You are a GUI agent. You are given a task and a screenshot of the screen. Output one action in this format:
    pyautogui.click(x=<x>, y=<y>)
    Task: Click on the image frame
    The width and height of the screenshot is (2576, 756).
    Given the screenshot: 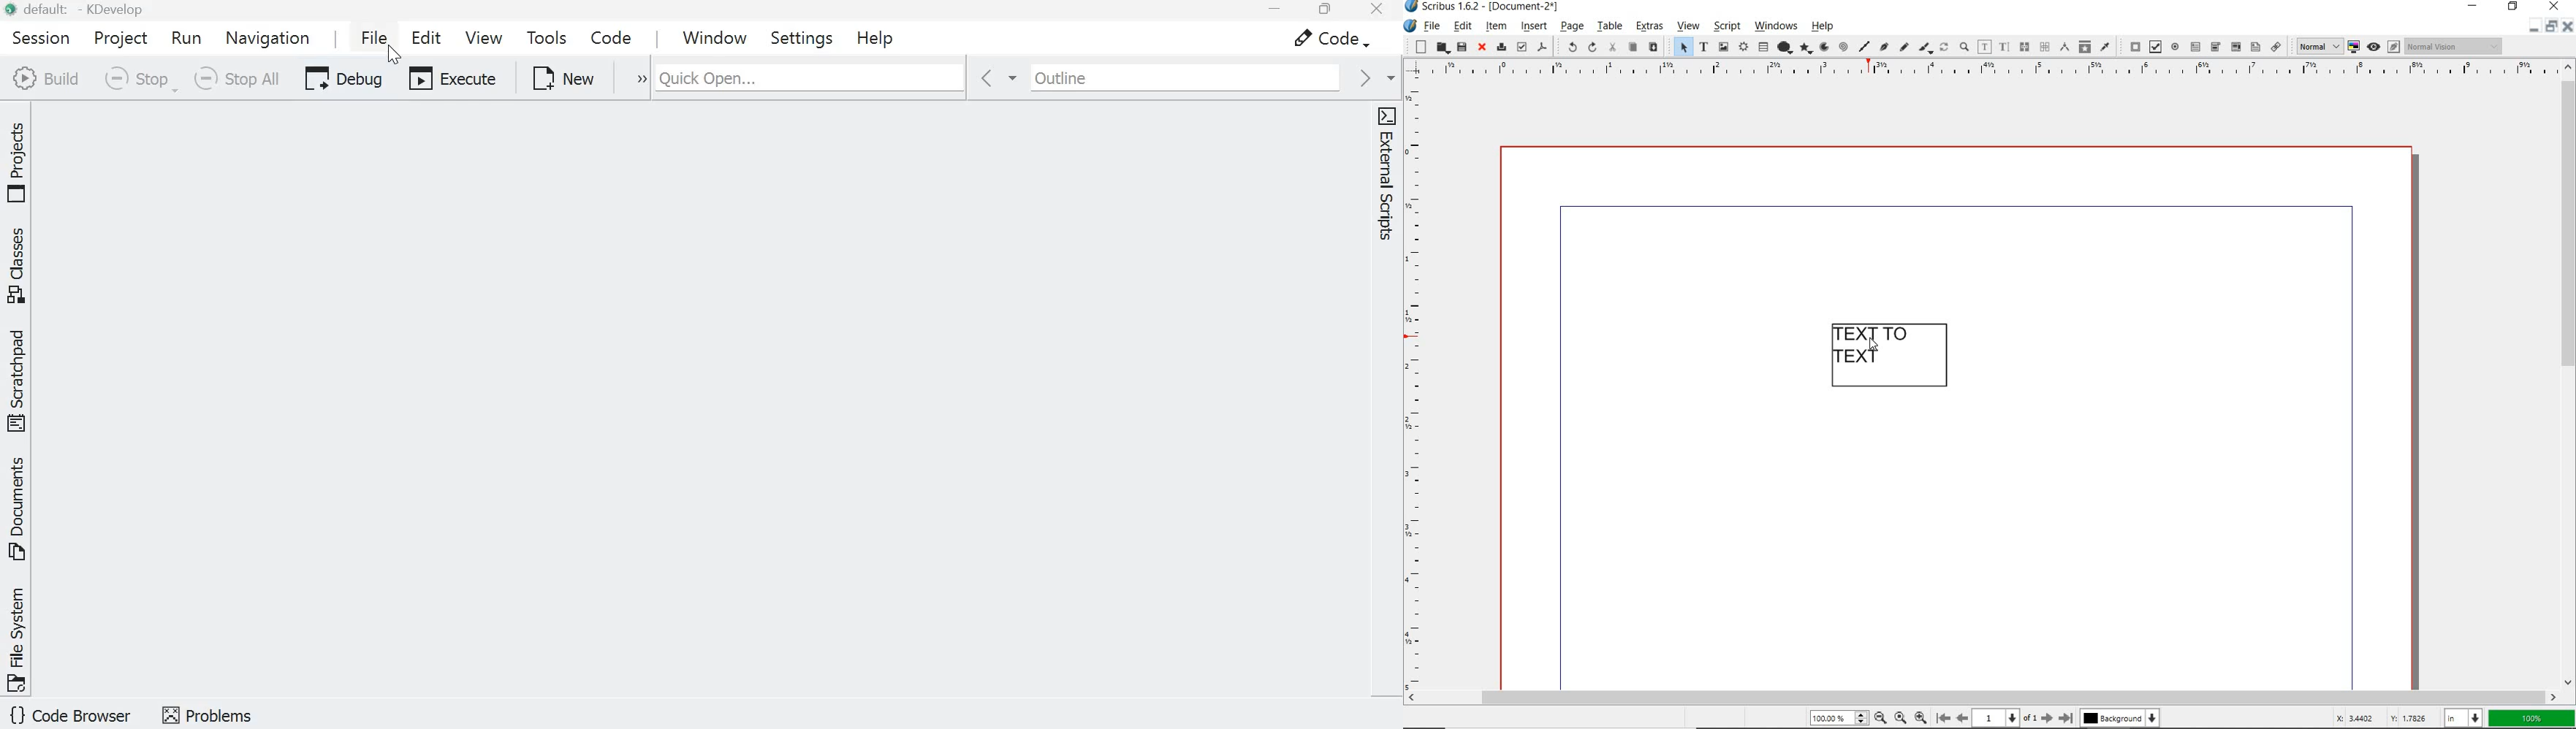 What is the action you would take?
    pyautogui.click(x=1724, y=48)
    